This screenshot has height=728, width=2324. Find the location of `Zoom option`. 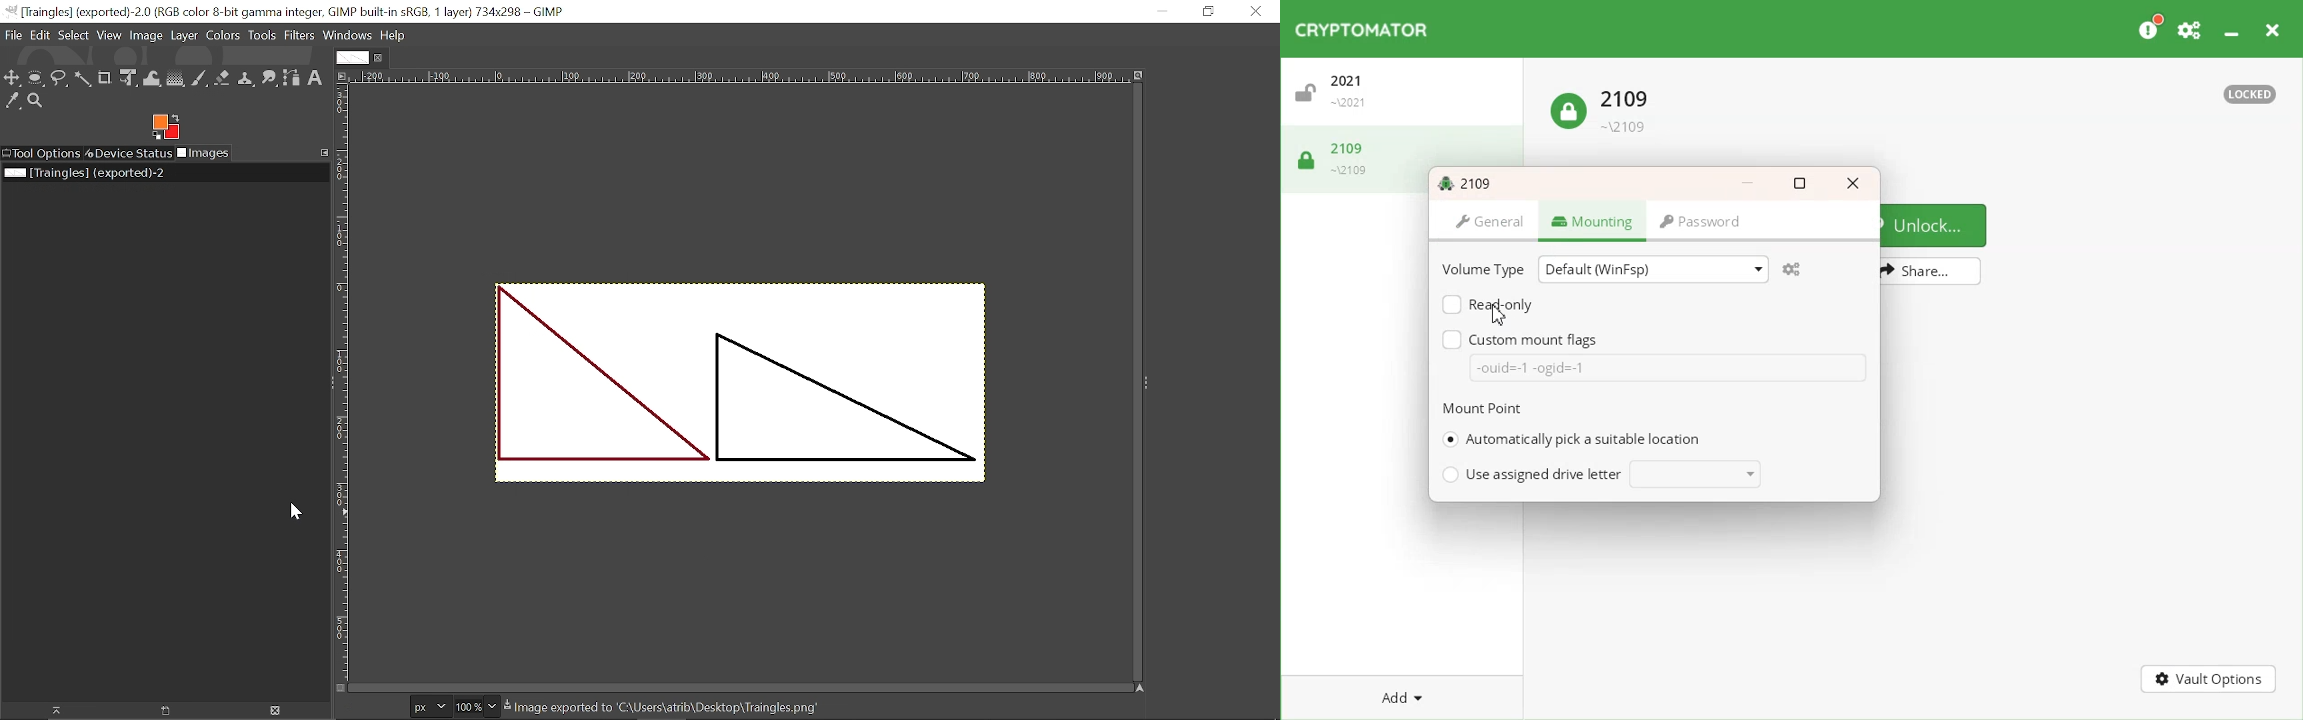

Zoom option is located at coordinates (495, 705).